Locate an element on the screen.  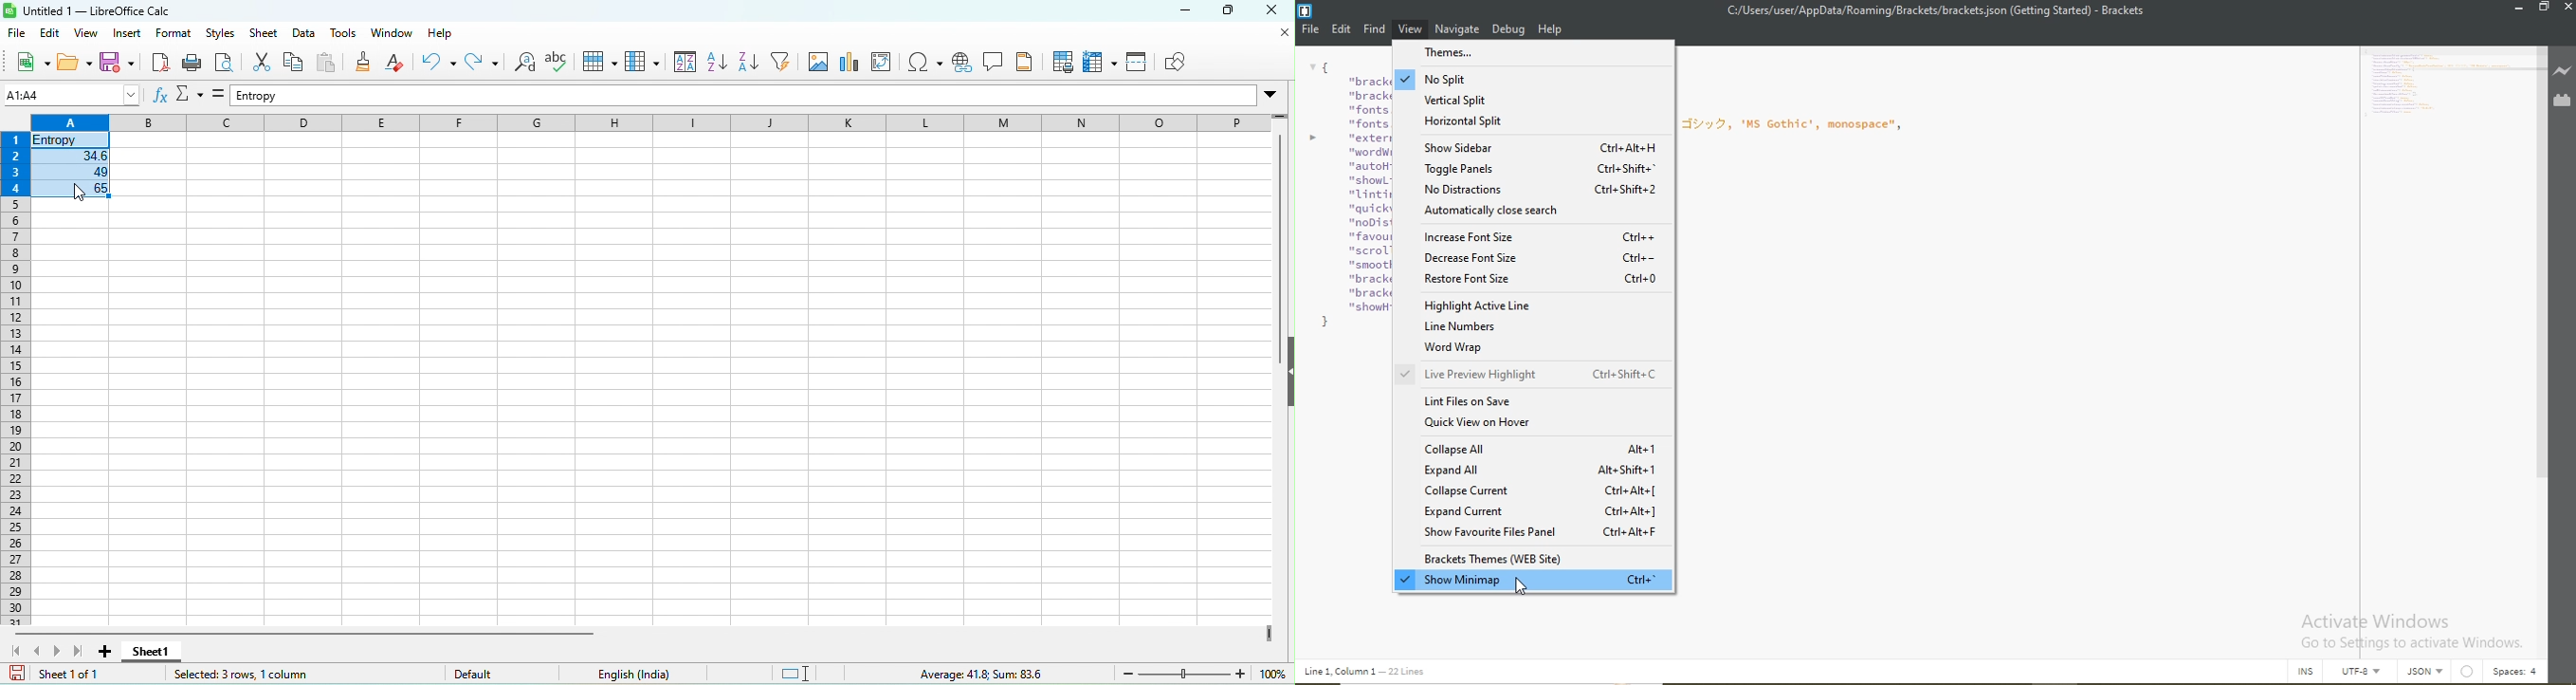
sheet 1 of 1 is located at coordinates (64, 676).